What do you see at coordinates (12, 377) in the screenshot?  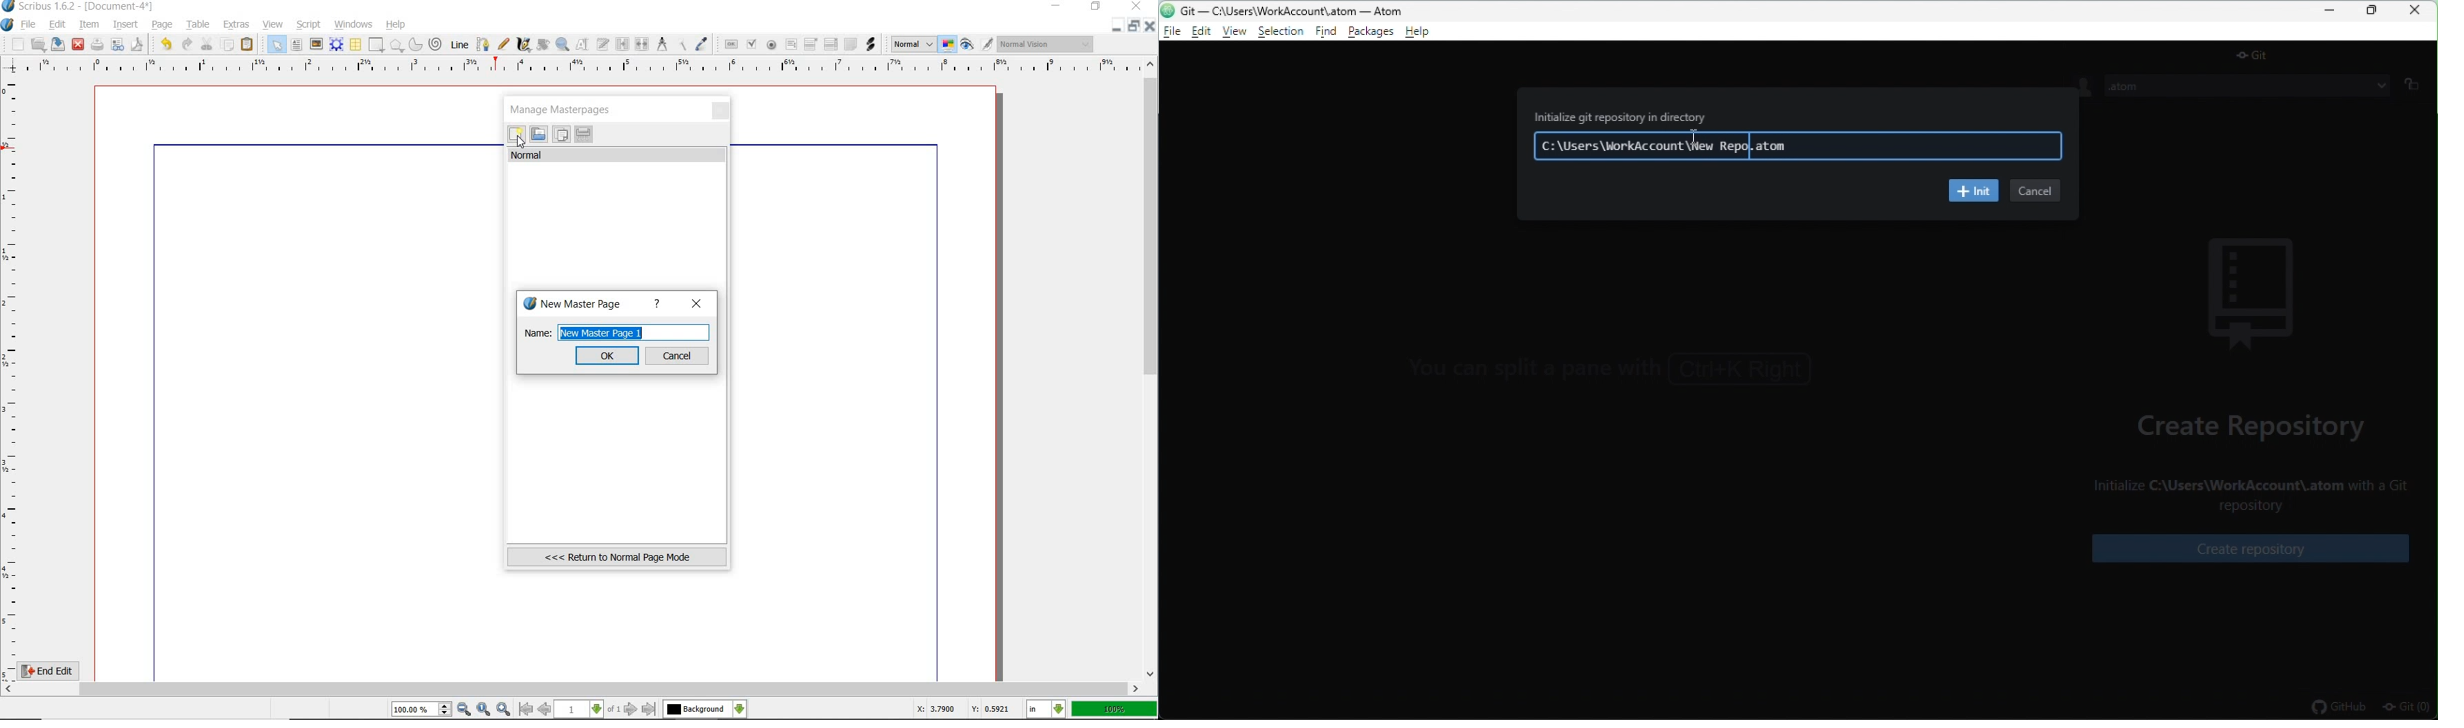 I see `ruler` at bounding box center [12, 377].